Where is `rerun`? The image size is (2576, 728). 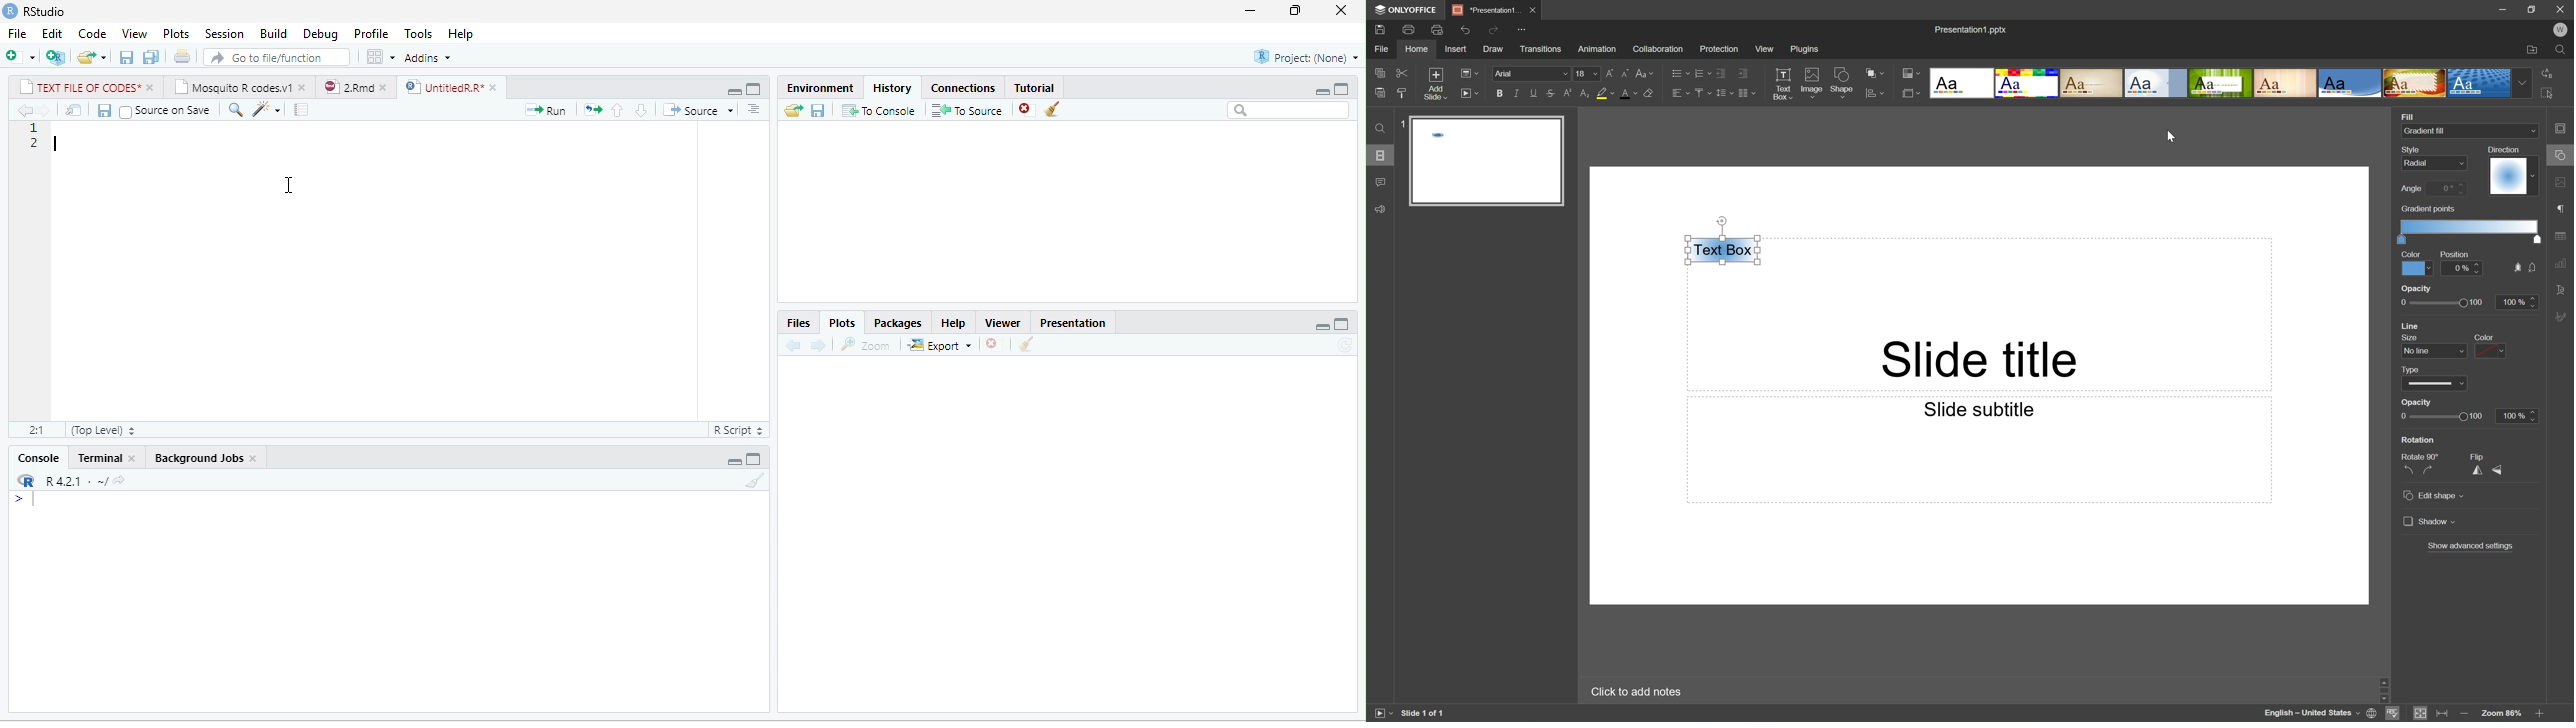 rerun is located at coordinates (593, 110).